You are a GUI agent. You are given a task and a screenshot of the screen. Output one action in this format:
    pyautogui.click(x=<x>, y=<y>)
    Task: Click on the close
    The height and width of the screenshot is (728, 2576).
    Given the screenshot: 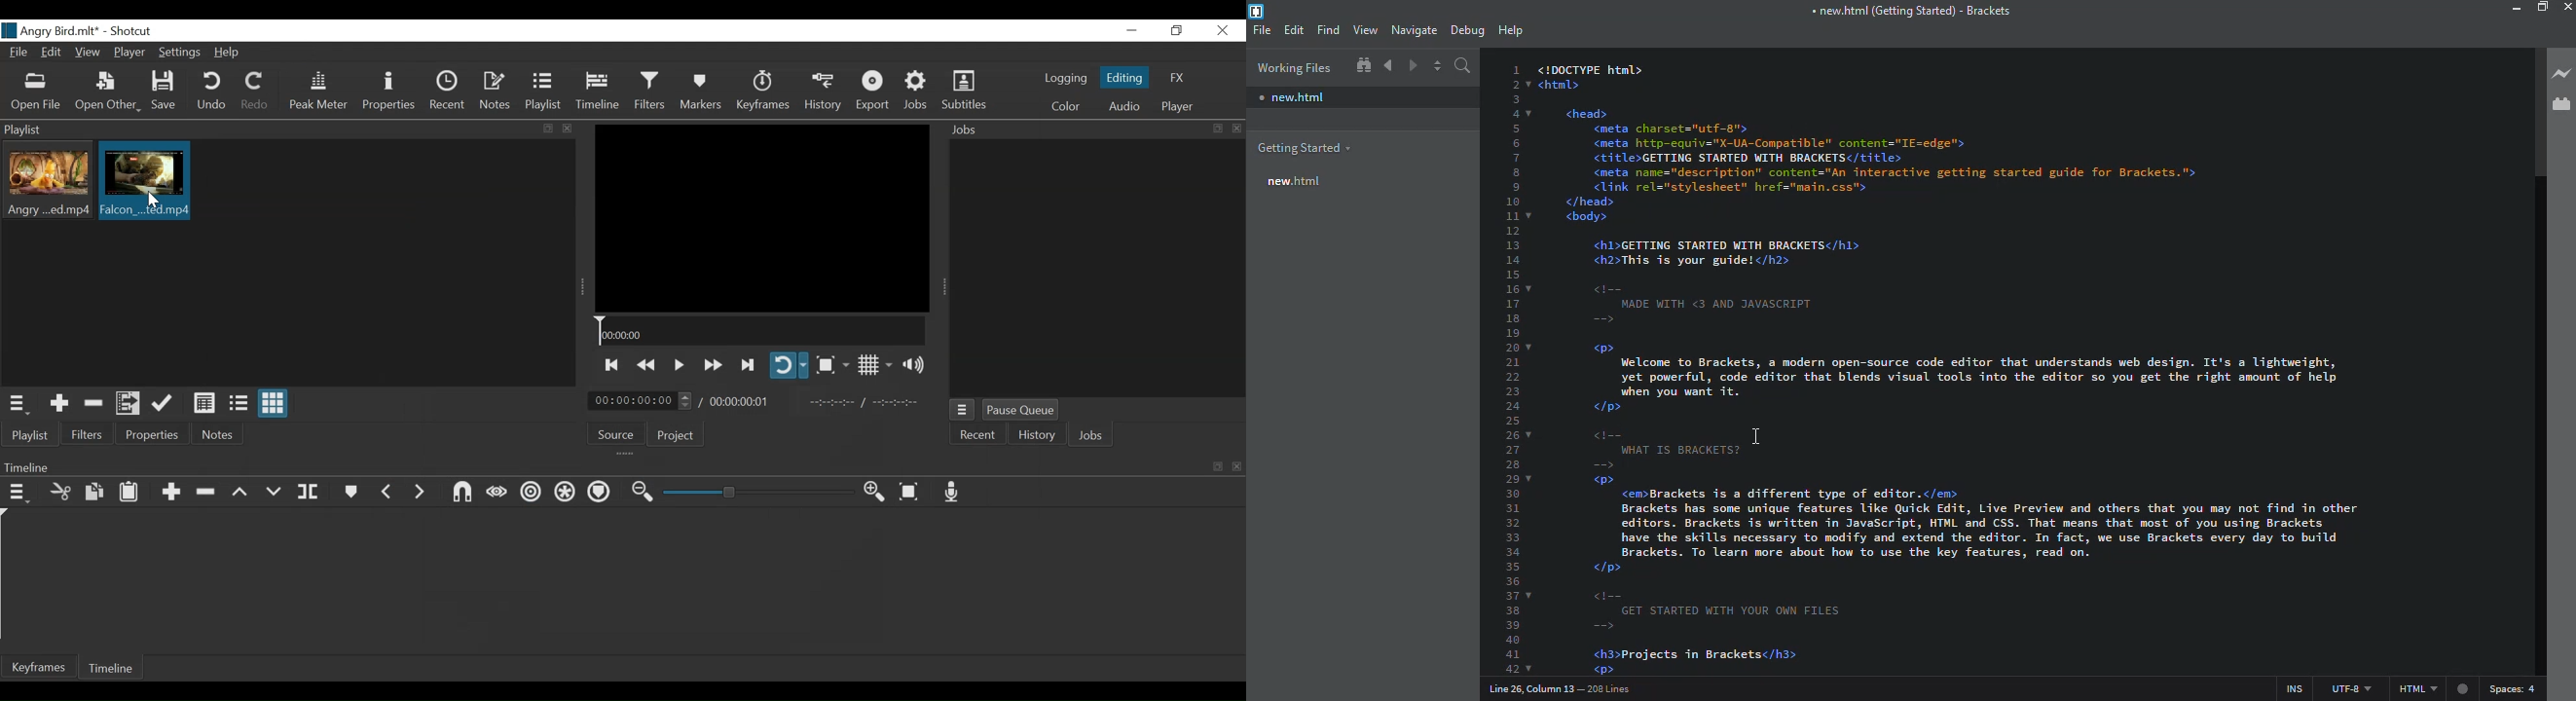 What is the action you would take?
    pyautogui.click(x=1234, y=465)
    